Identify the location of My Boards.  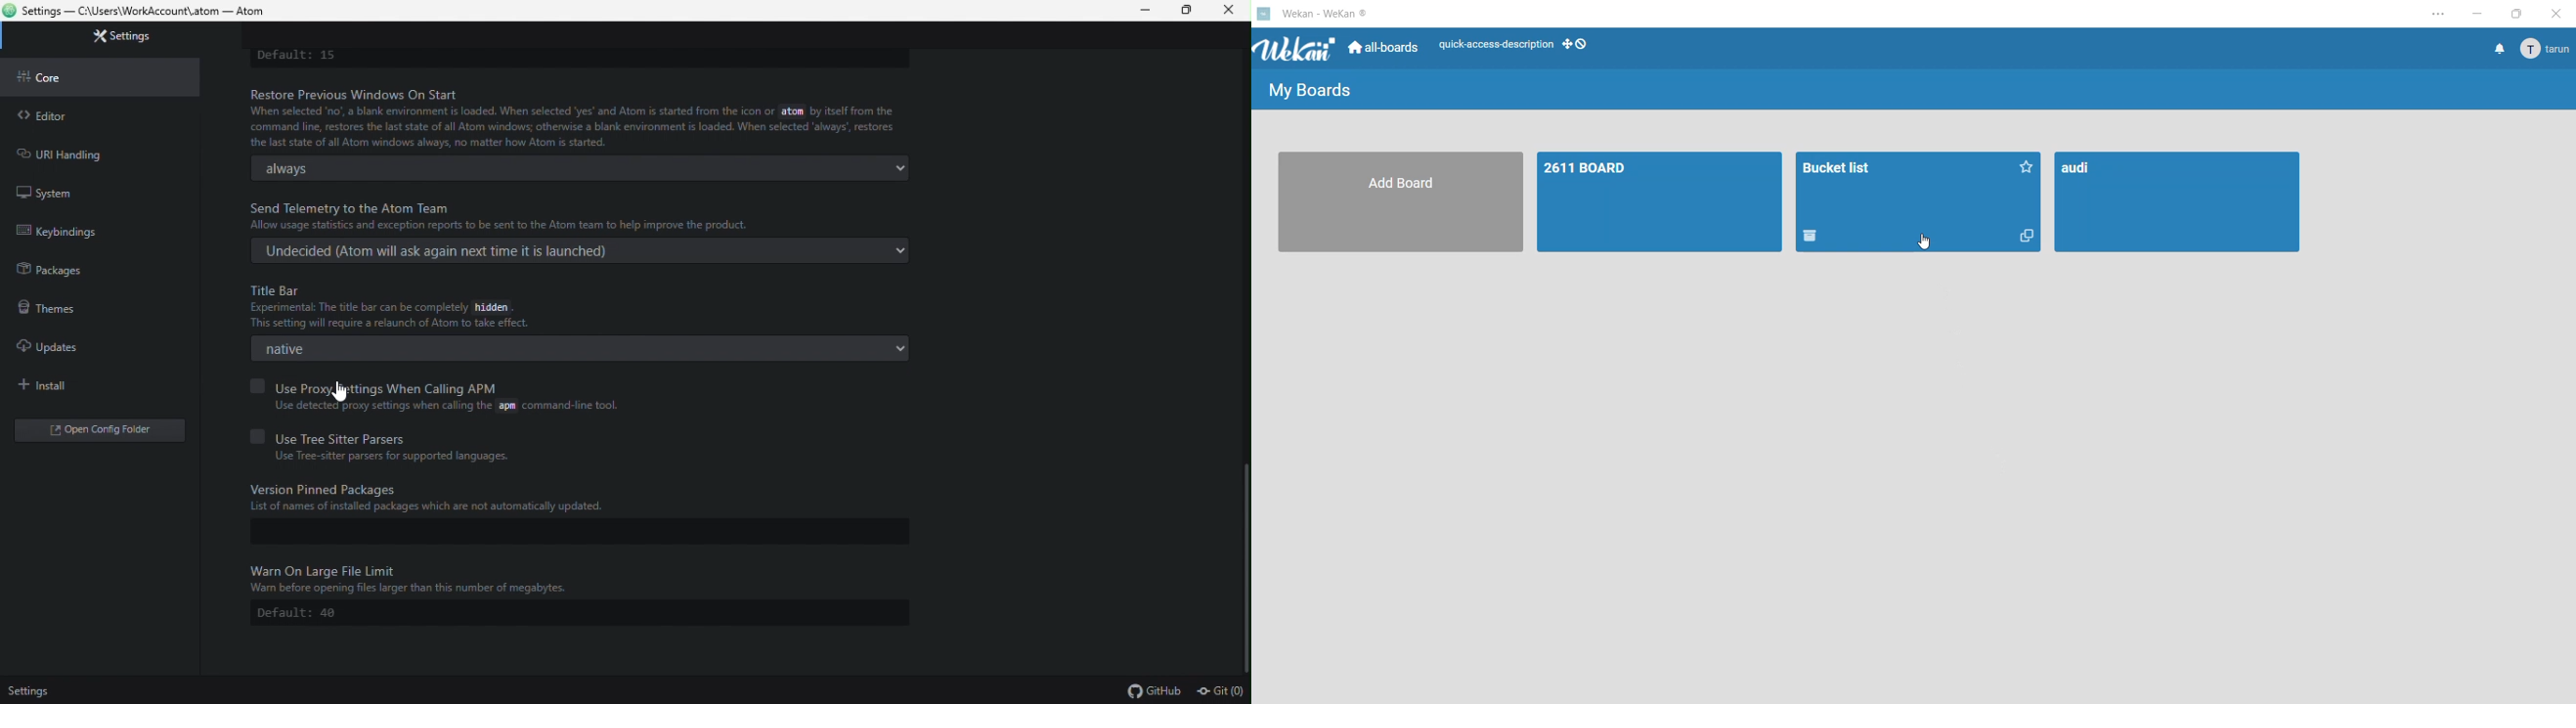
(1316, 88).